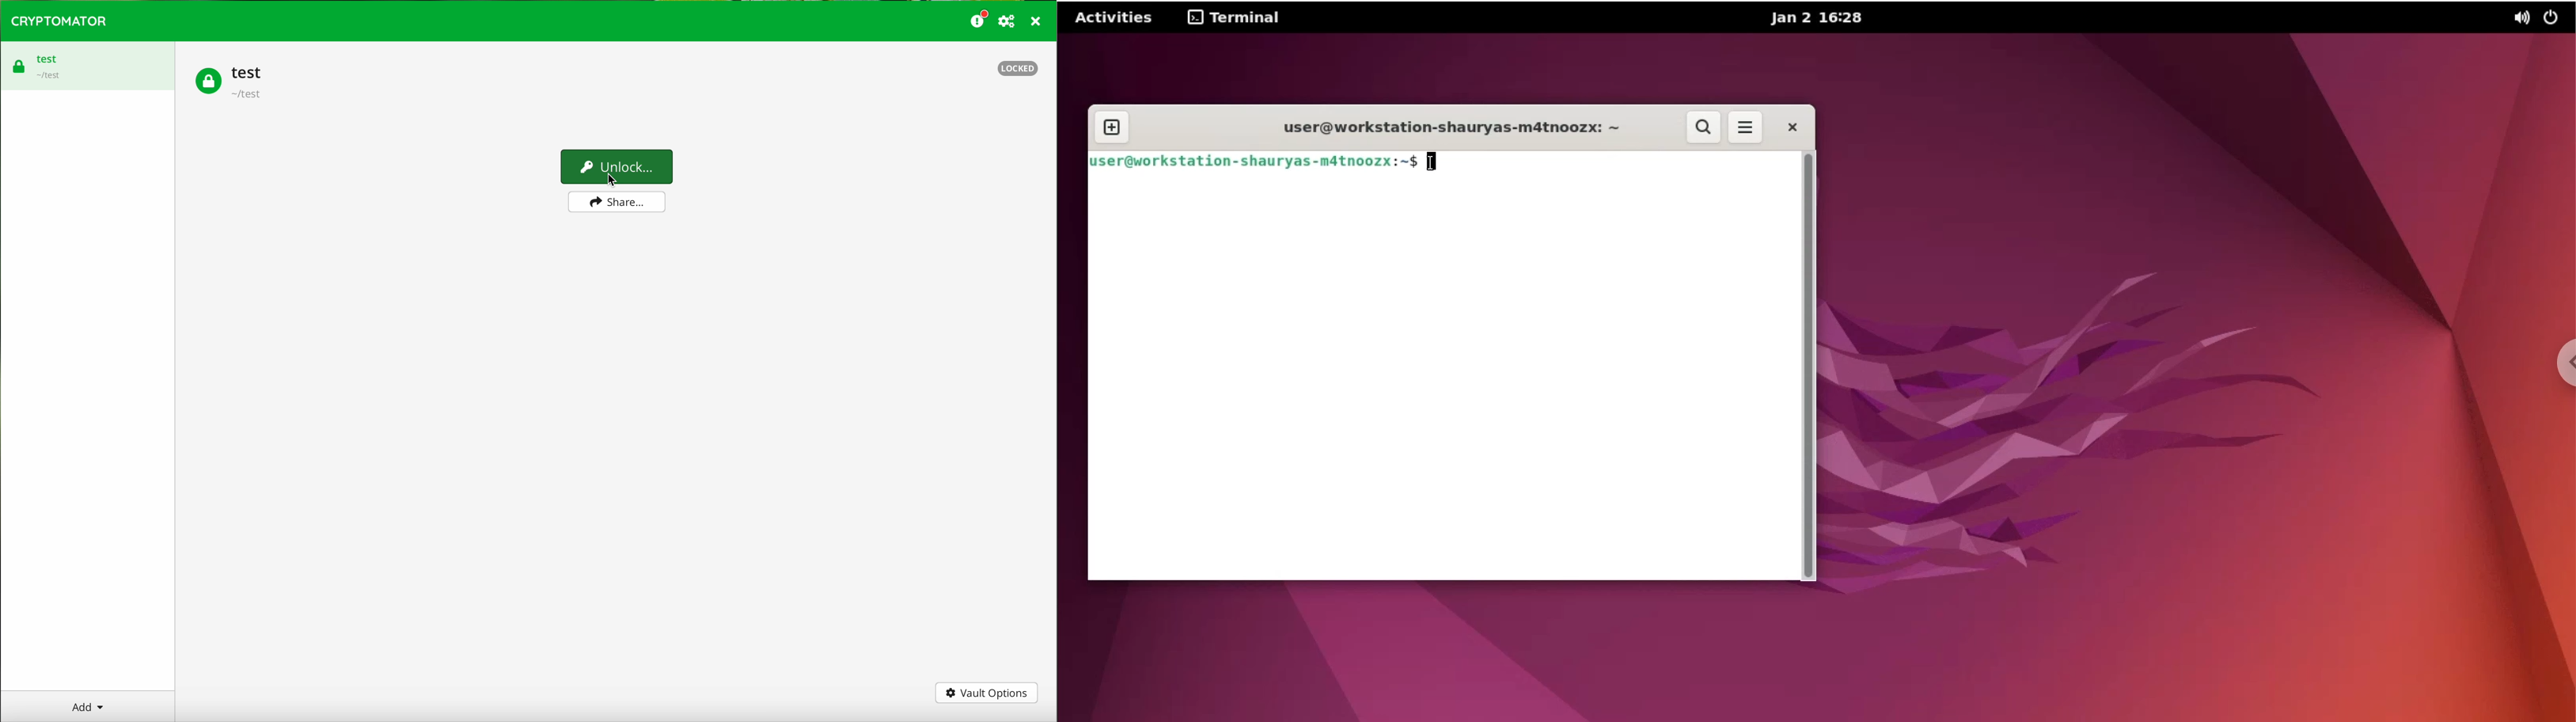  What do you see at coordinates (2555, 18) in the screenshot?
I see `power options` at bounding box center [2555, 18].